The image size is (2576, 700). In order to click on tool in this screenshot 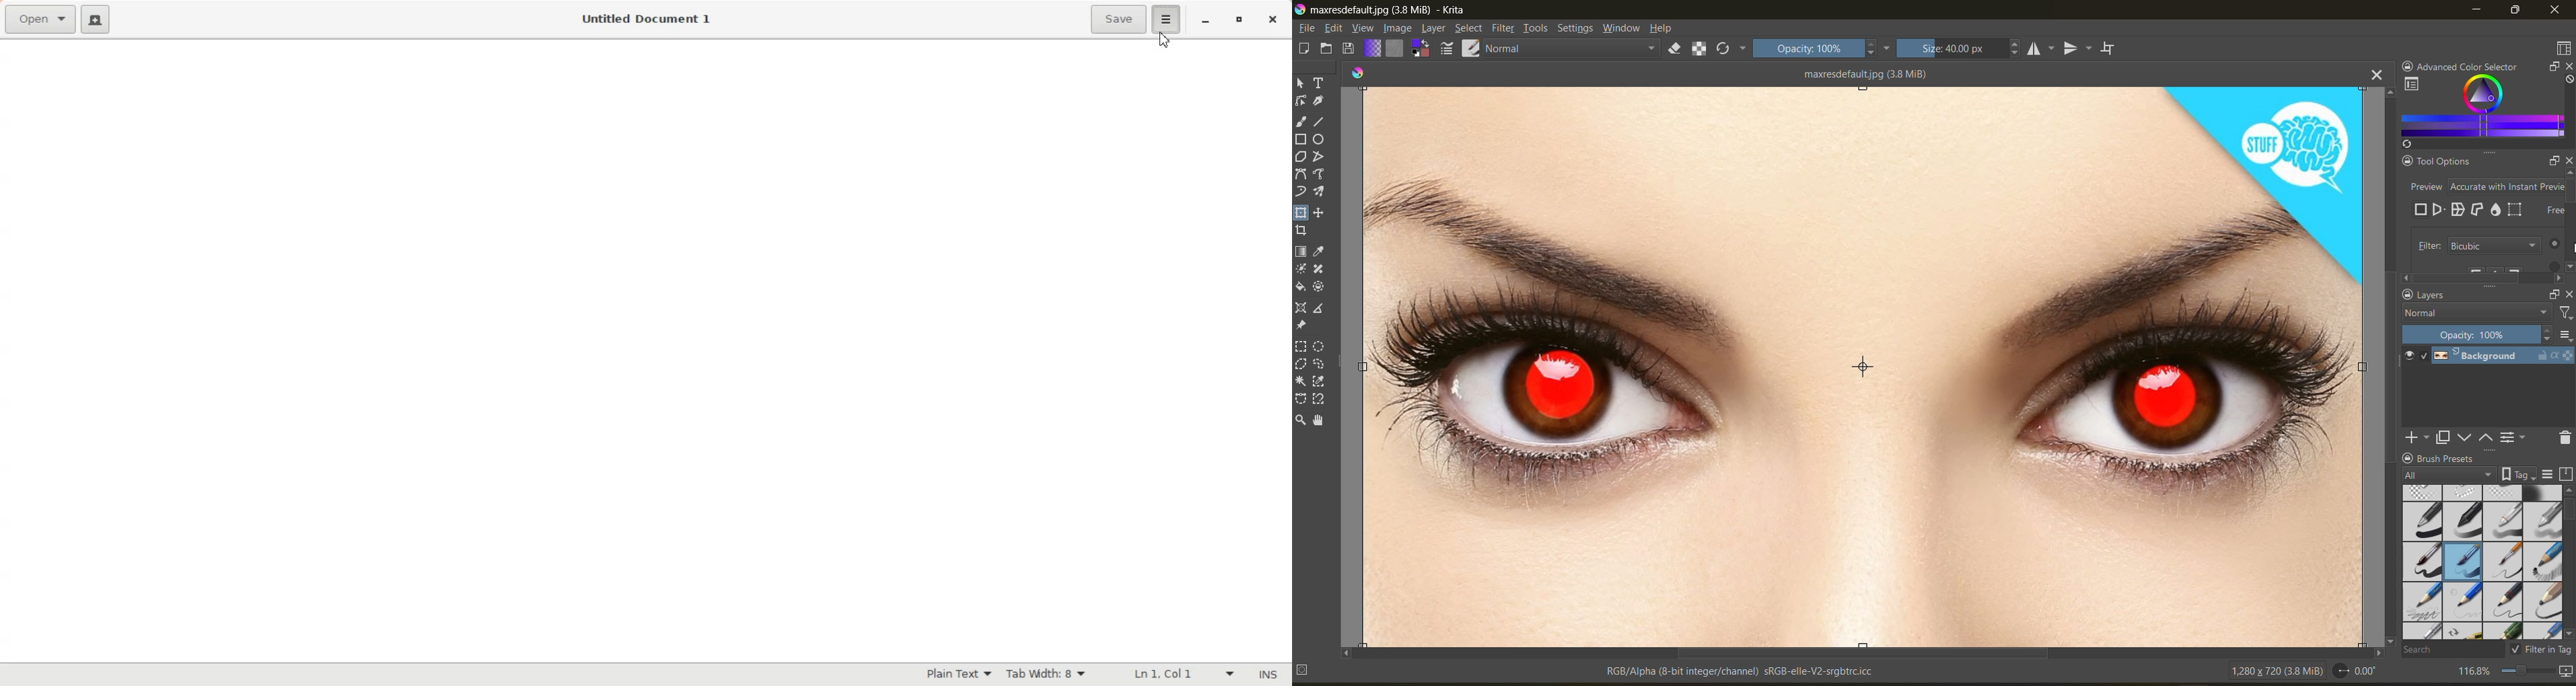, I will do `click(1320, 382)`.